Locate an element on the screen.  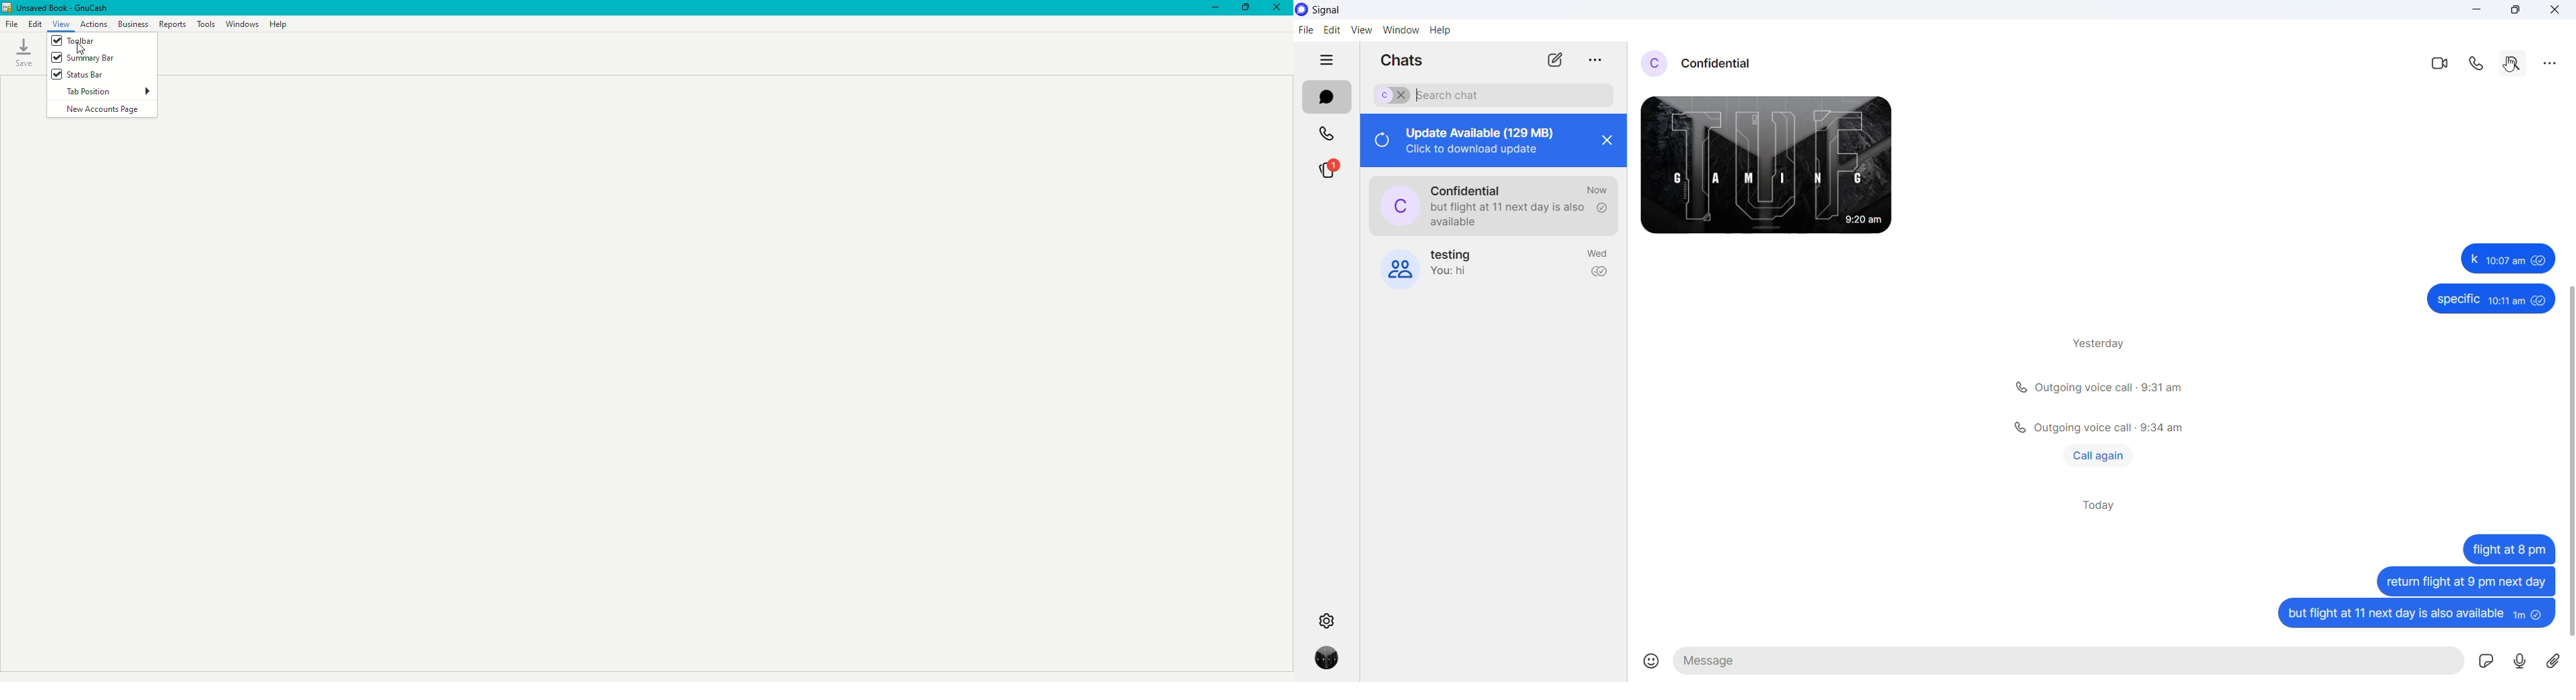
last message is located at coordinates (1460, 273).